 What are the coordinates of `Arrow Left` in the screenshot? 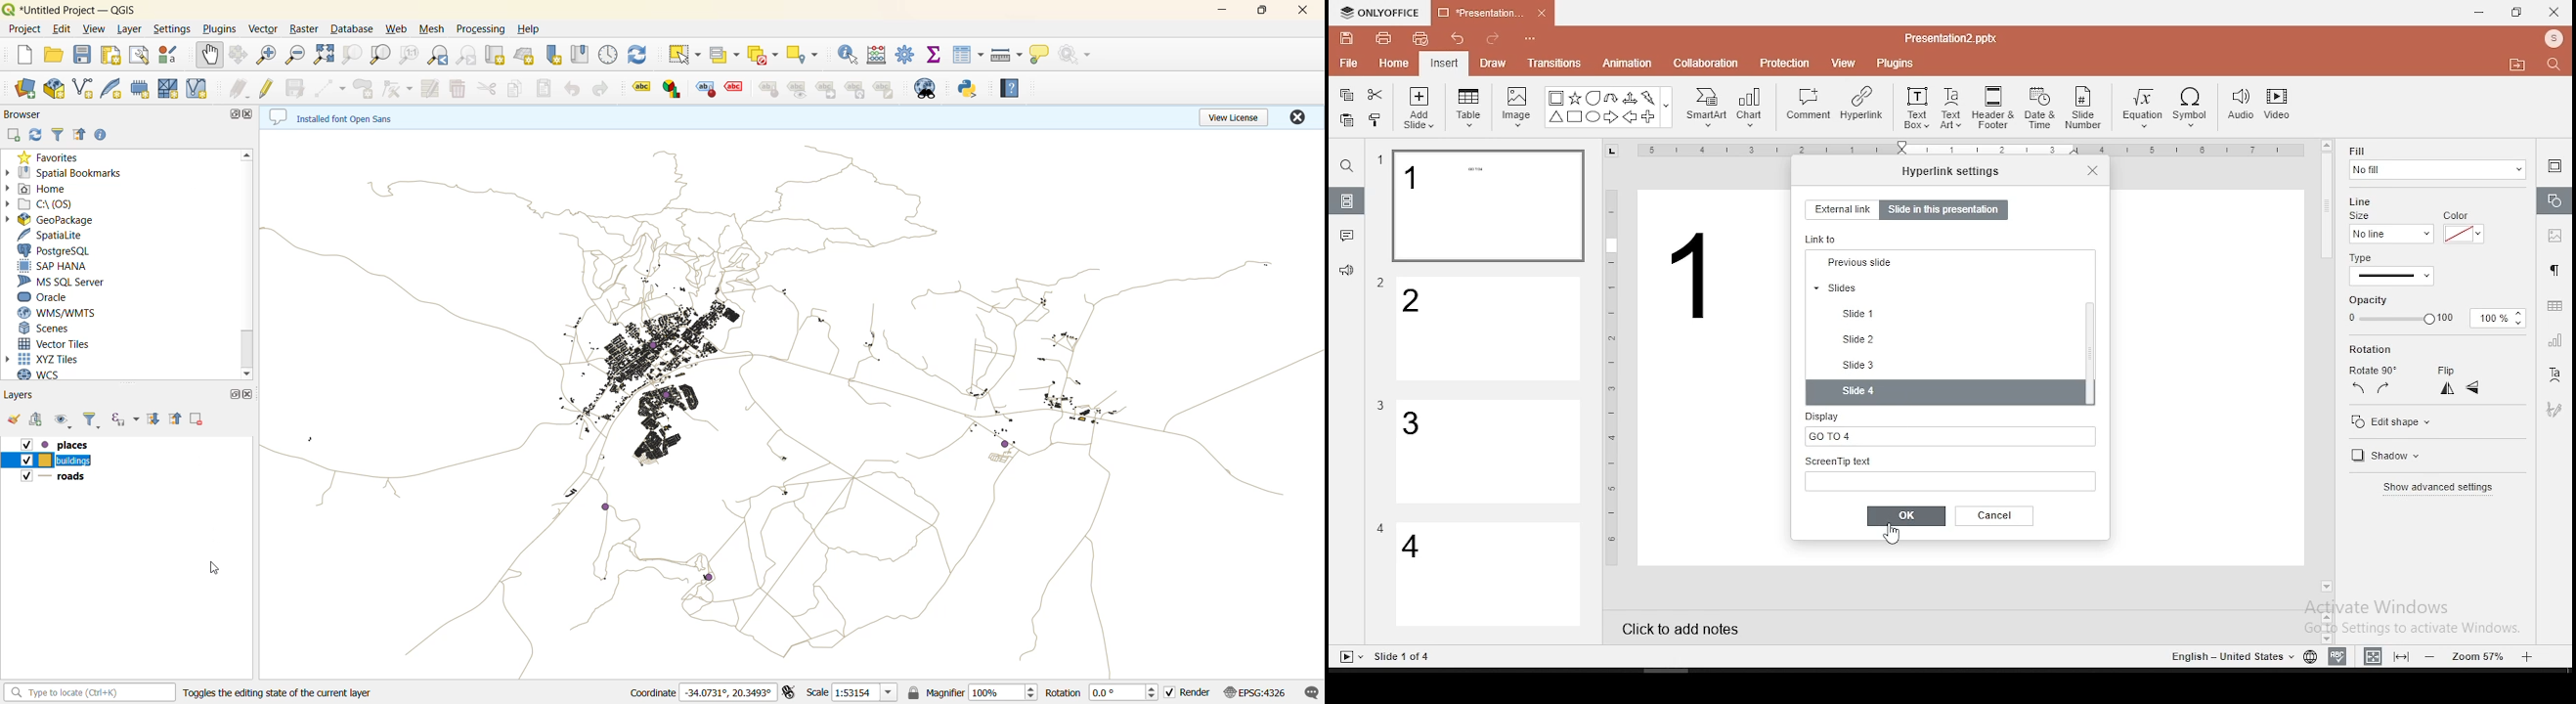 It's located at (1630, 117).